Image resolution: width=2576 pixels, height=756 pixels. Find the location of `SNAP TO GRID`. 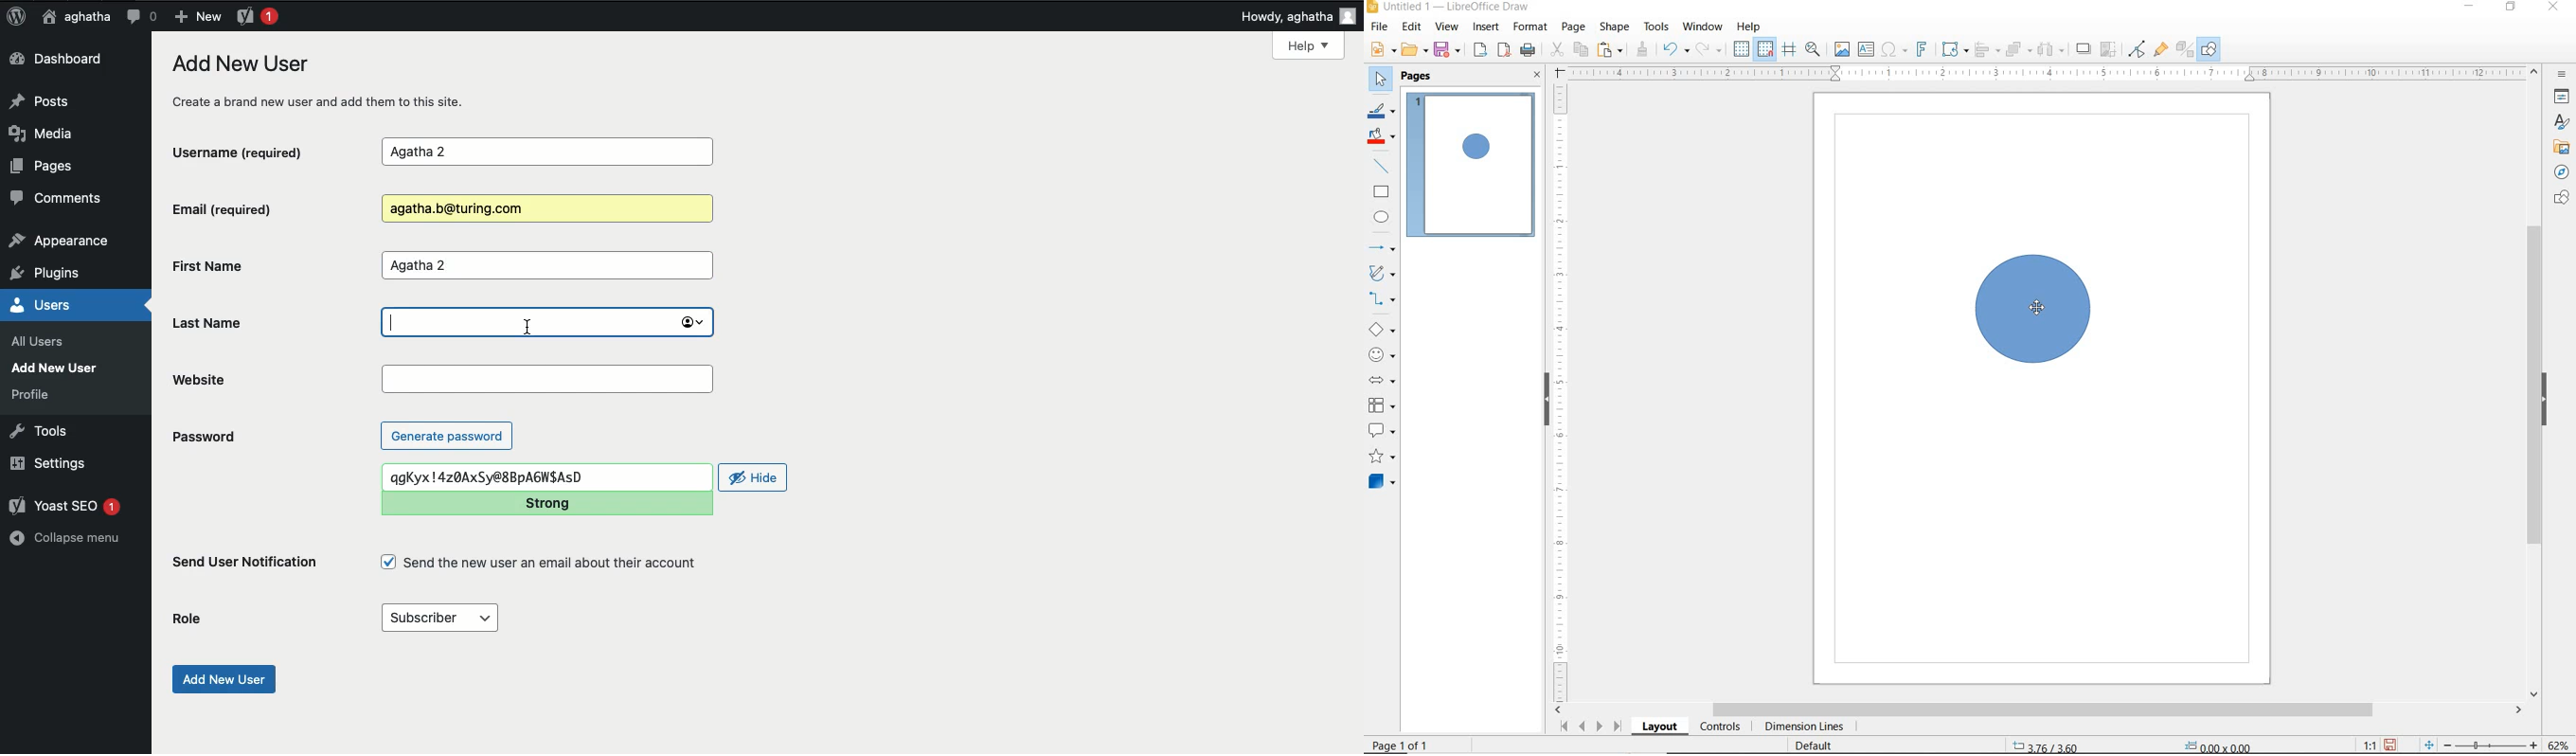

SNAP TO GRID is located at coordinates (1767, 50).